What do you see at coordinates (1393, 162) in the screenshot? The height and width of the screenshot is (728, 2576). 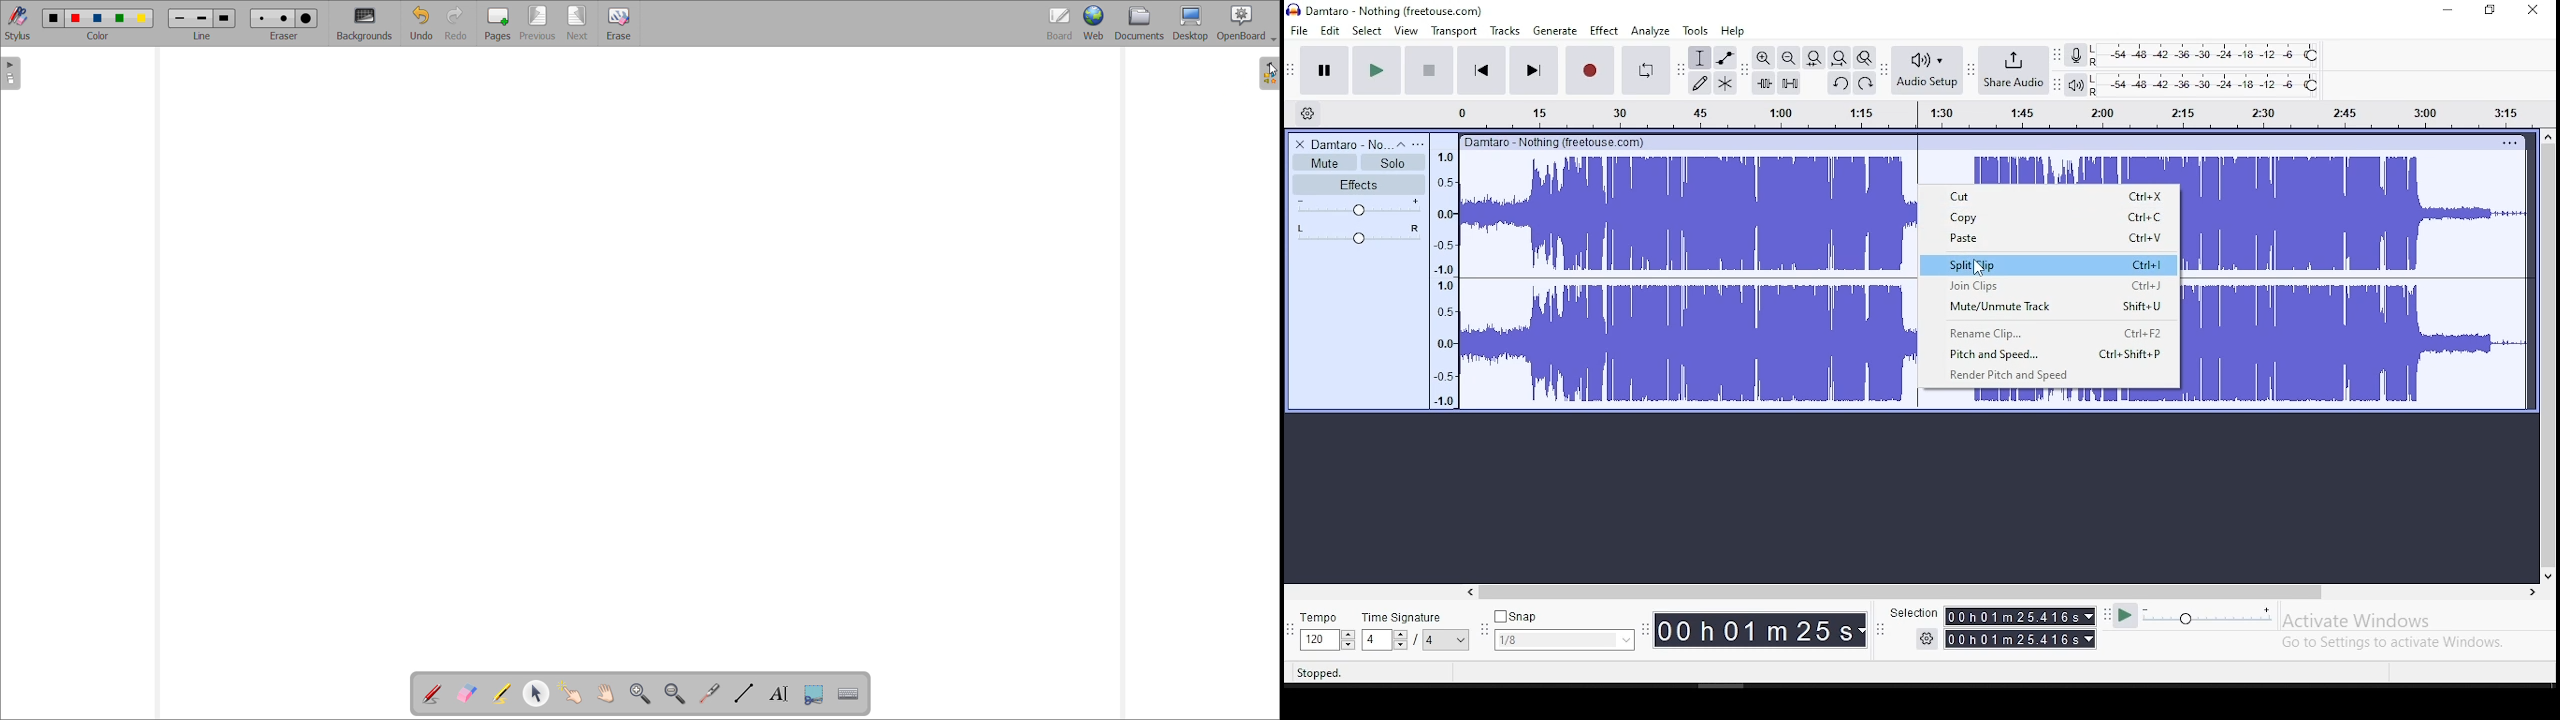 I see `solo` at bounding box center [1393, 162].